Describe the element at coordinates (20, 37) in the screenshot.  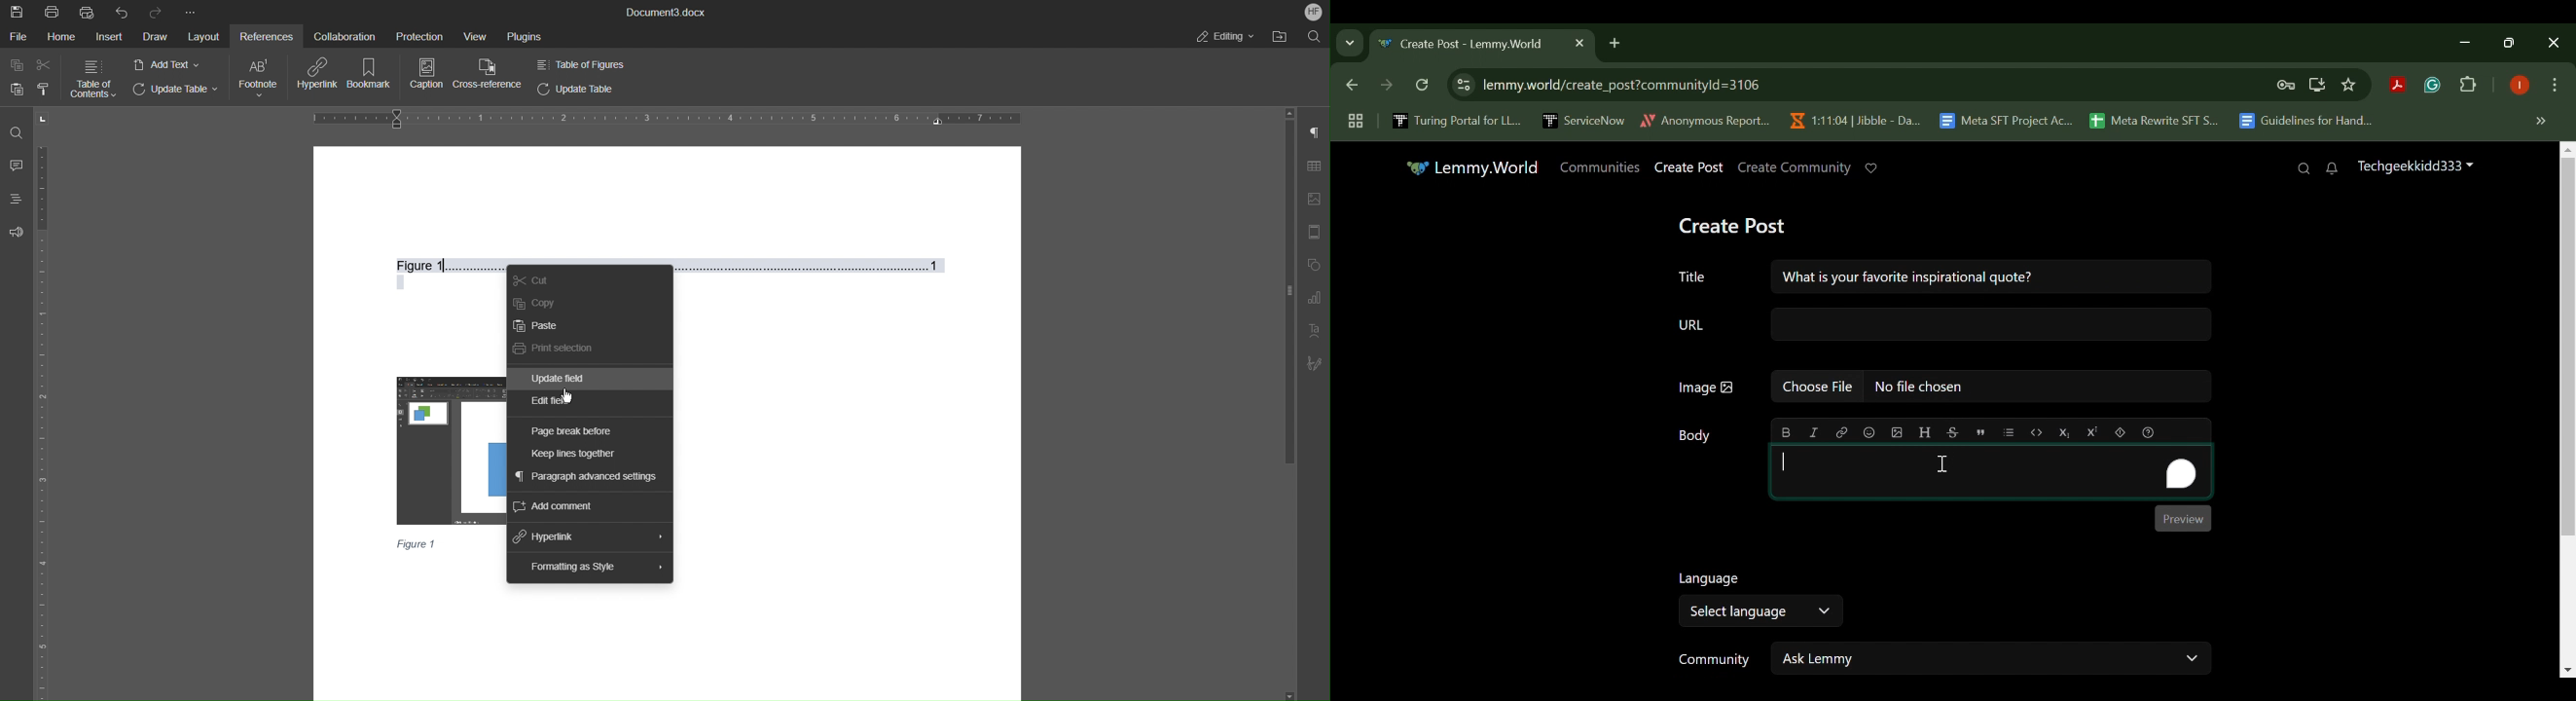
I see `File` at that location.